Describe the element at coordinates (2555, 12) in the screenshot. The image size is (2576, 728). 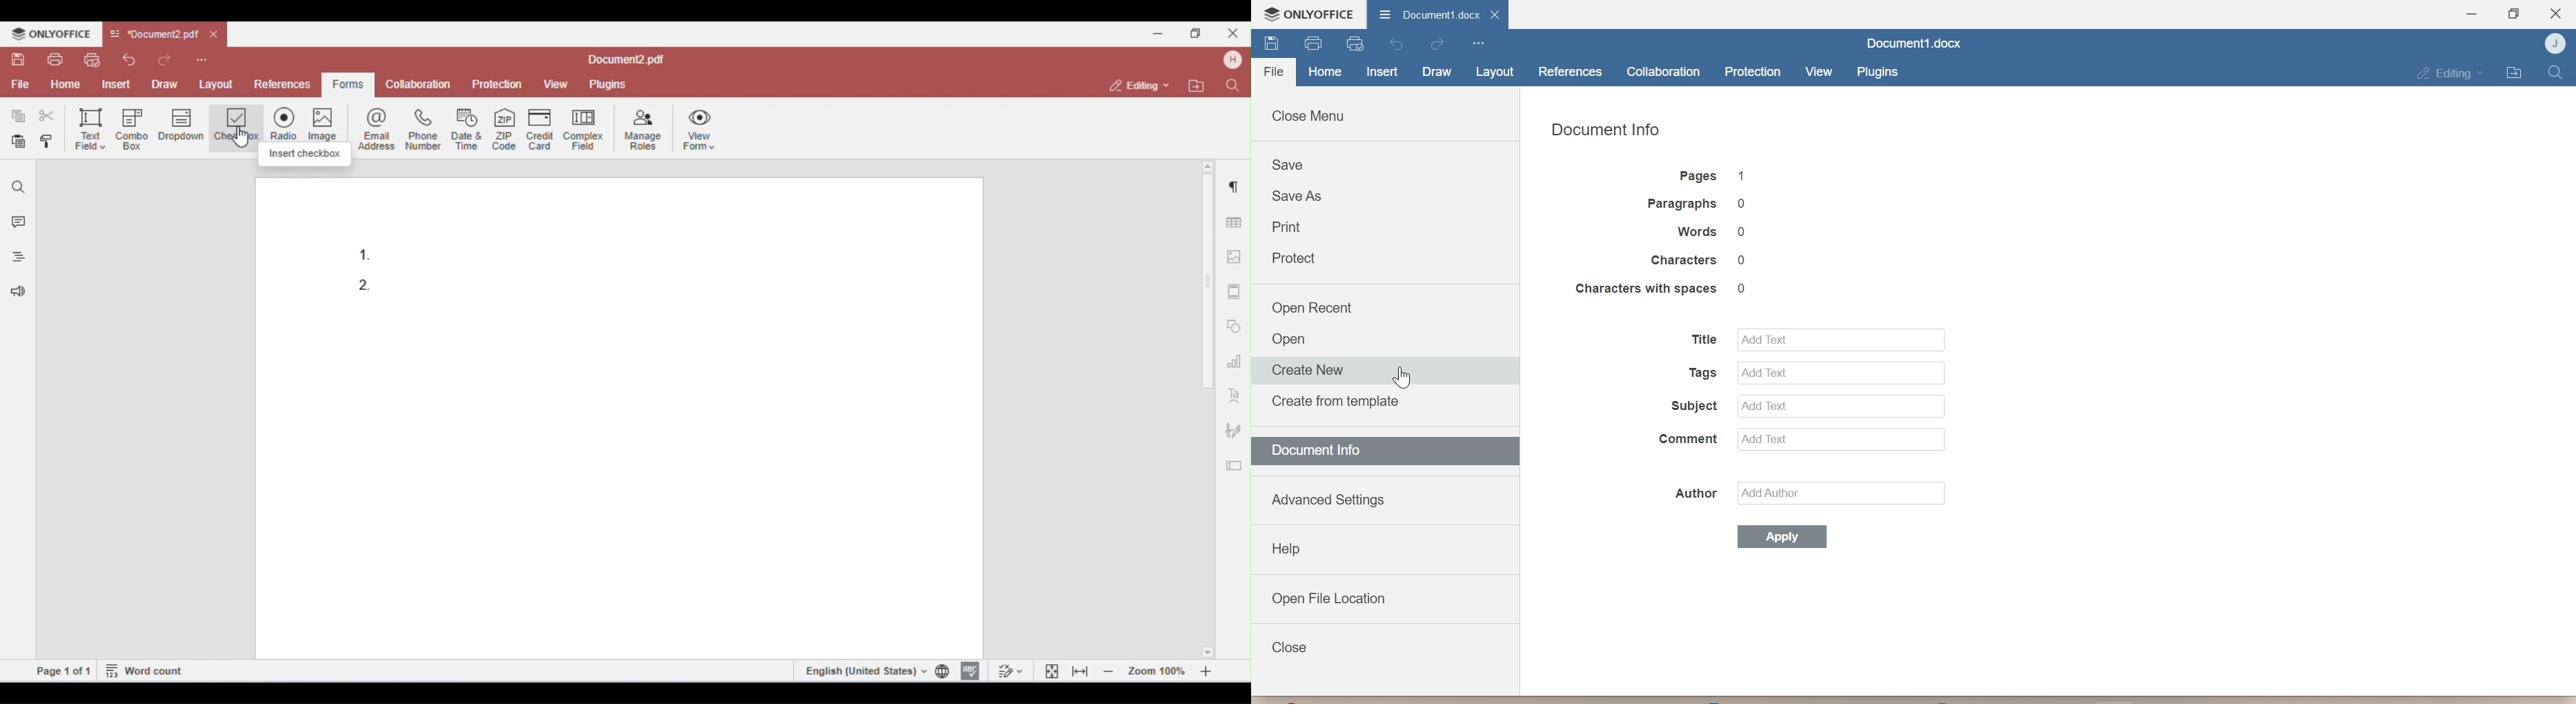
I see `Close` at that location.